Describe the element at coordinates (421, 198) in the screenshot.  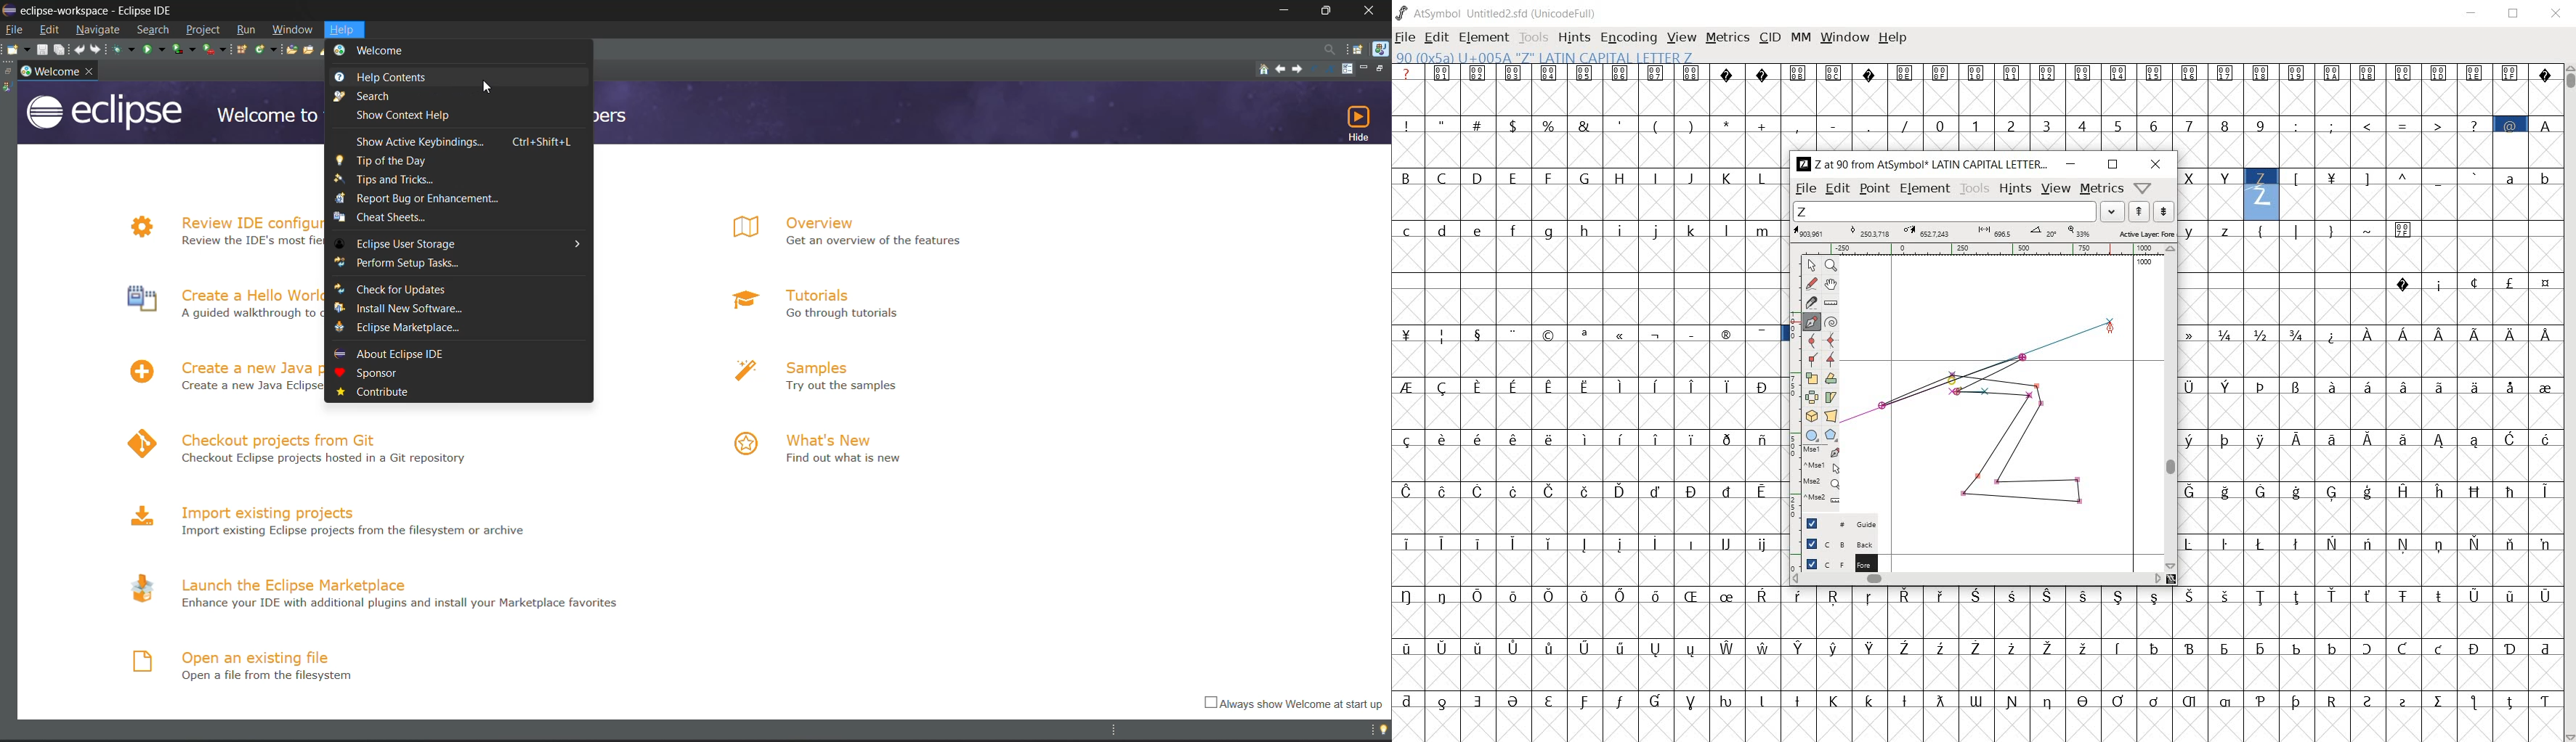
I see `report bug or enhancement` at that location.